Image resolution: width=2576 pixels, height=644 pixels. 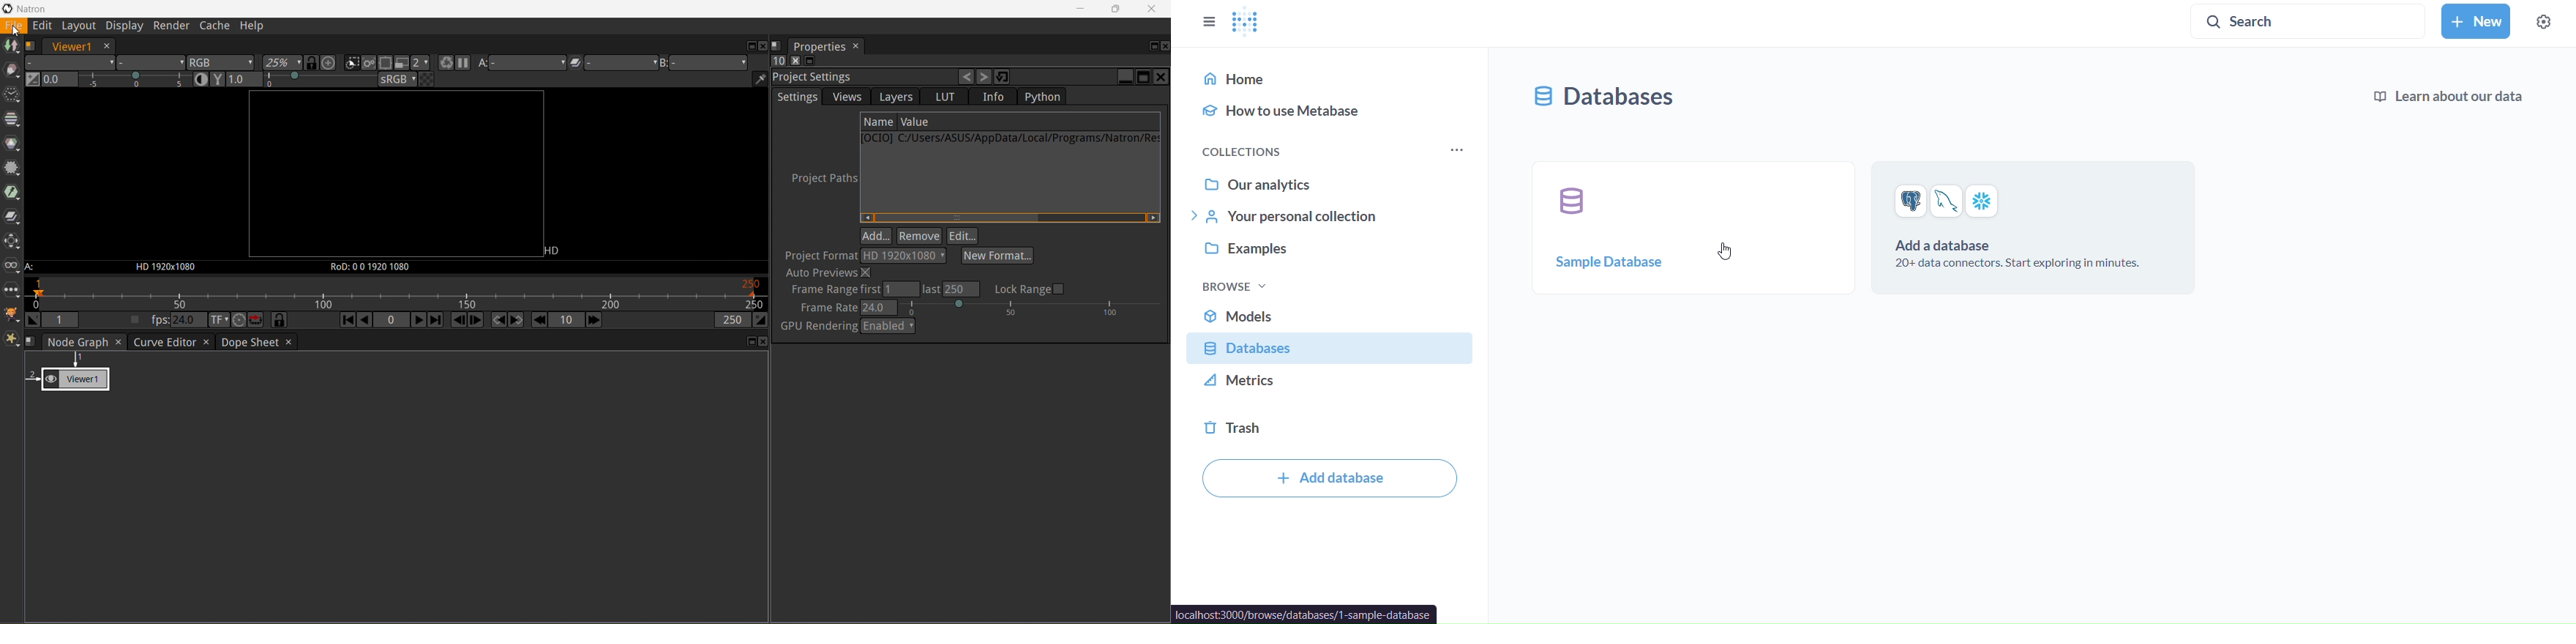 I want to click on home, so click(x=1329, y=76).